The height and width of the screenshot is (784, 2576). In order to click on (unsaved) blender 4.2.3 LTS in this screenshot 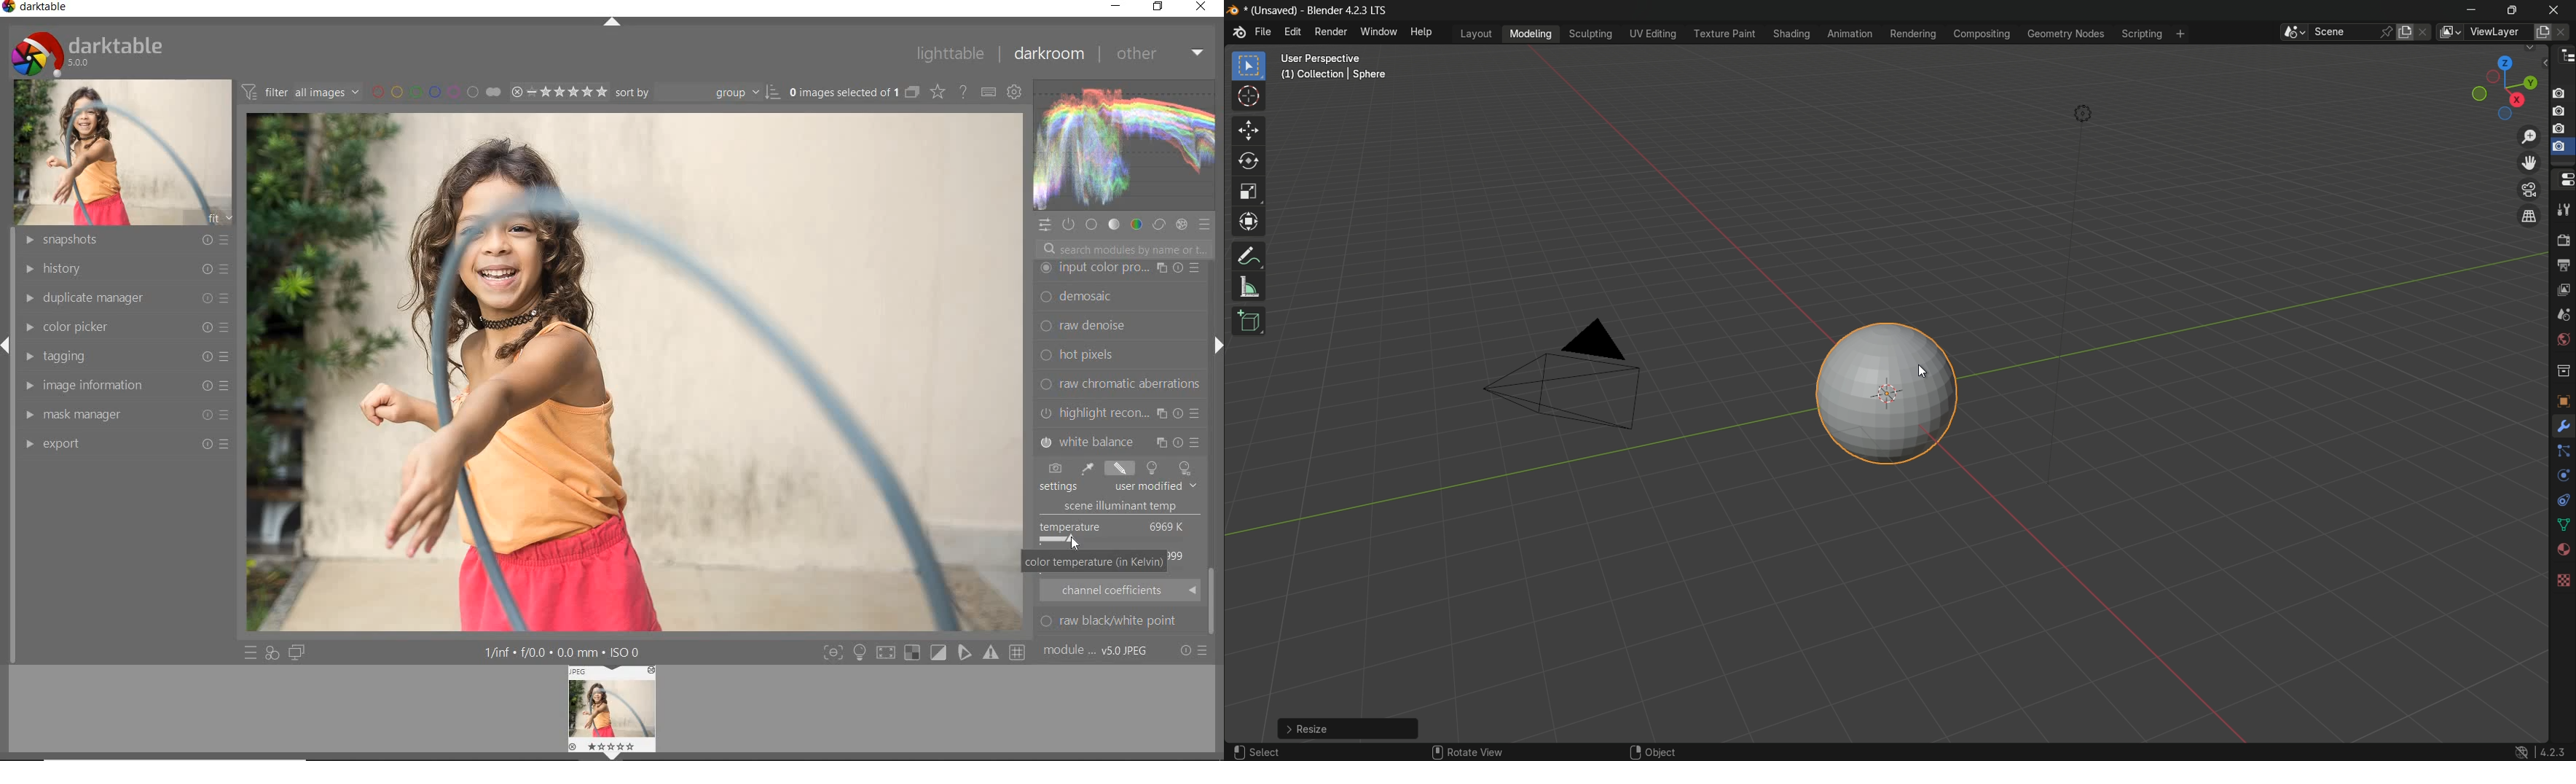, I will do `click(1306, 11)`.